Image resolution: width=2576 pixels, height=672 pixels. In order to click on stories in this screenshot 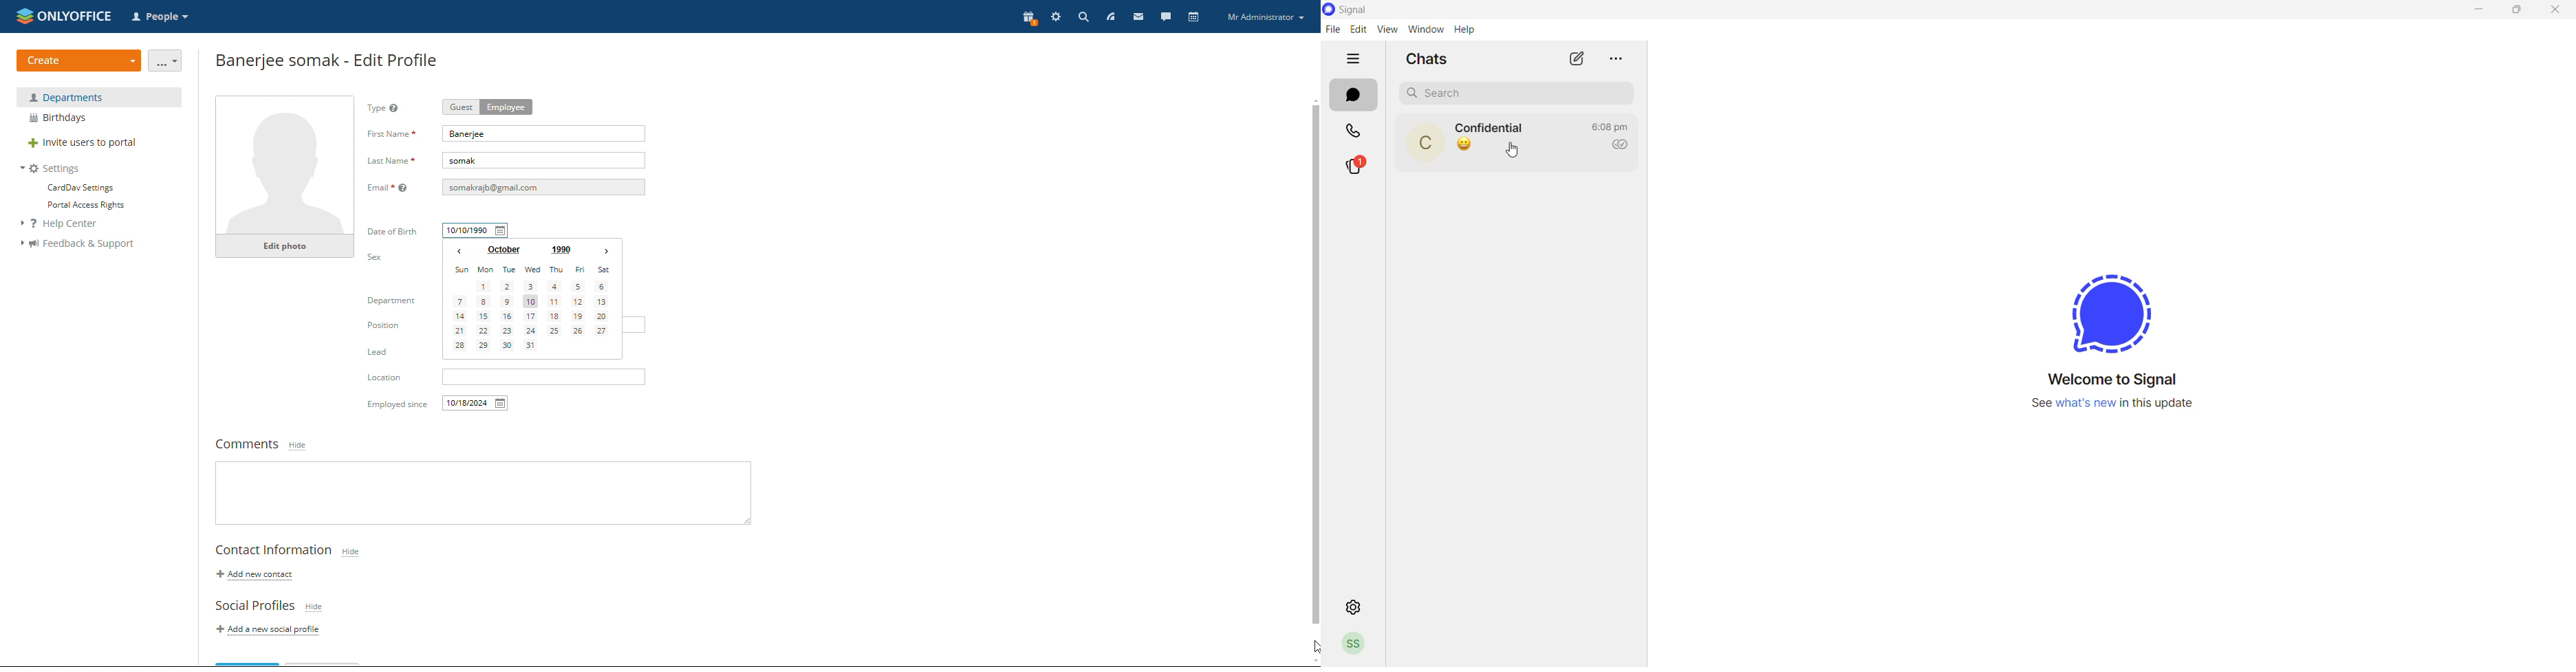, I will do `click(1357, 164)`.